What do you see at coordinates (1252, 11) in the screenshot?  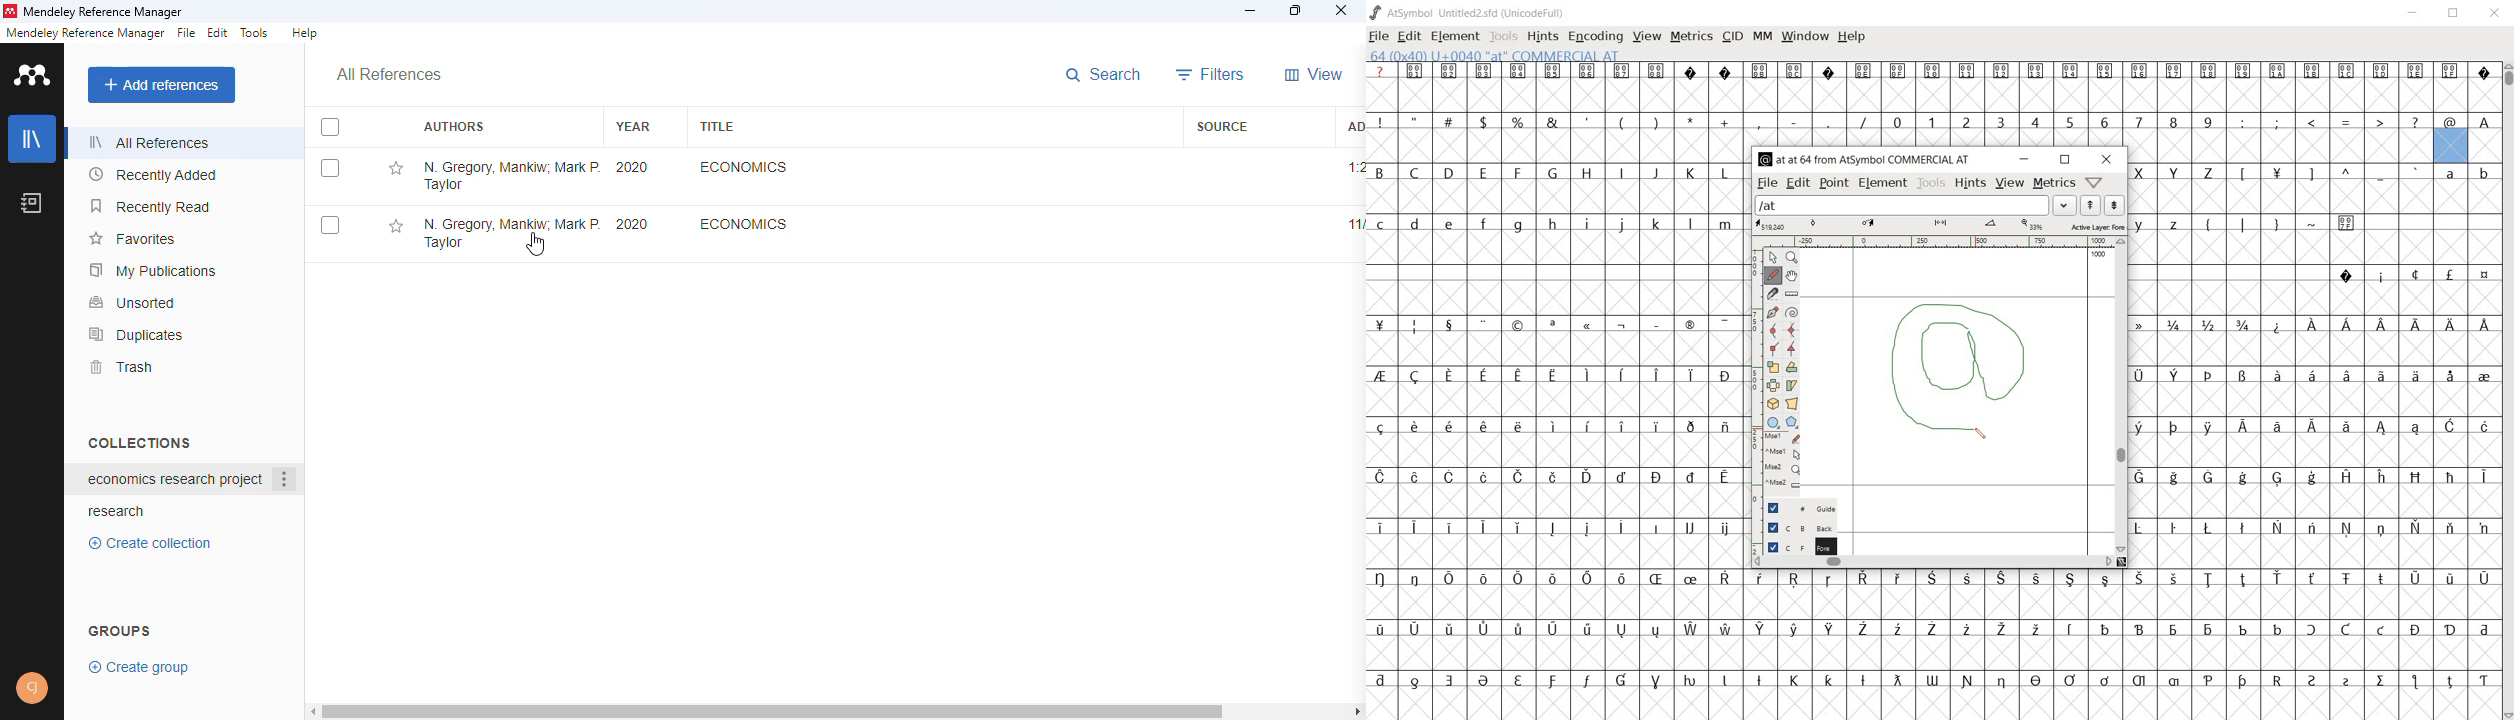 I see `minimize` at bounding box center [1252, 11].